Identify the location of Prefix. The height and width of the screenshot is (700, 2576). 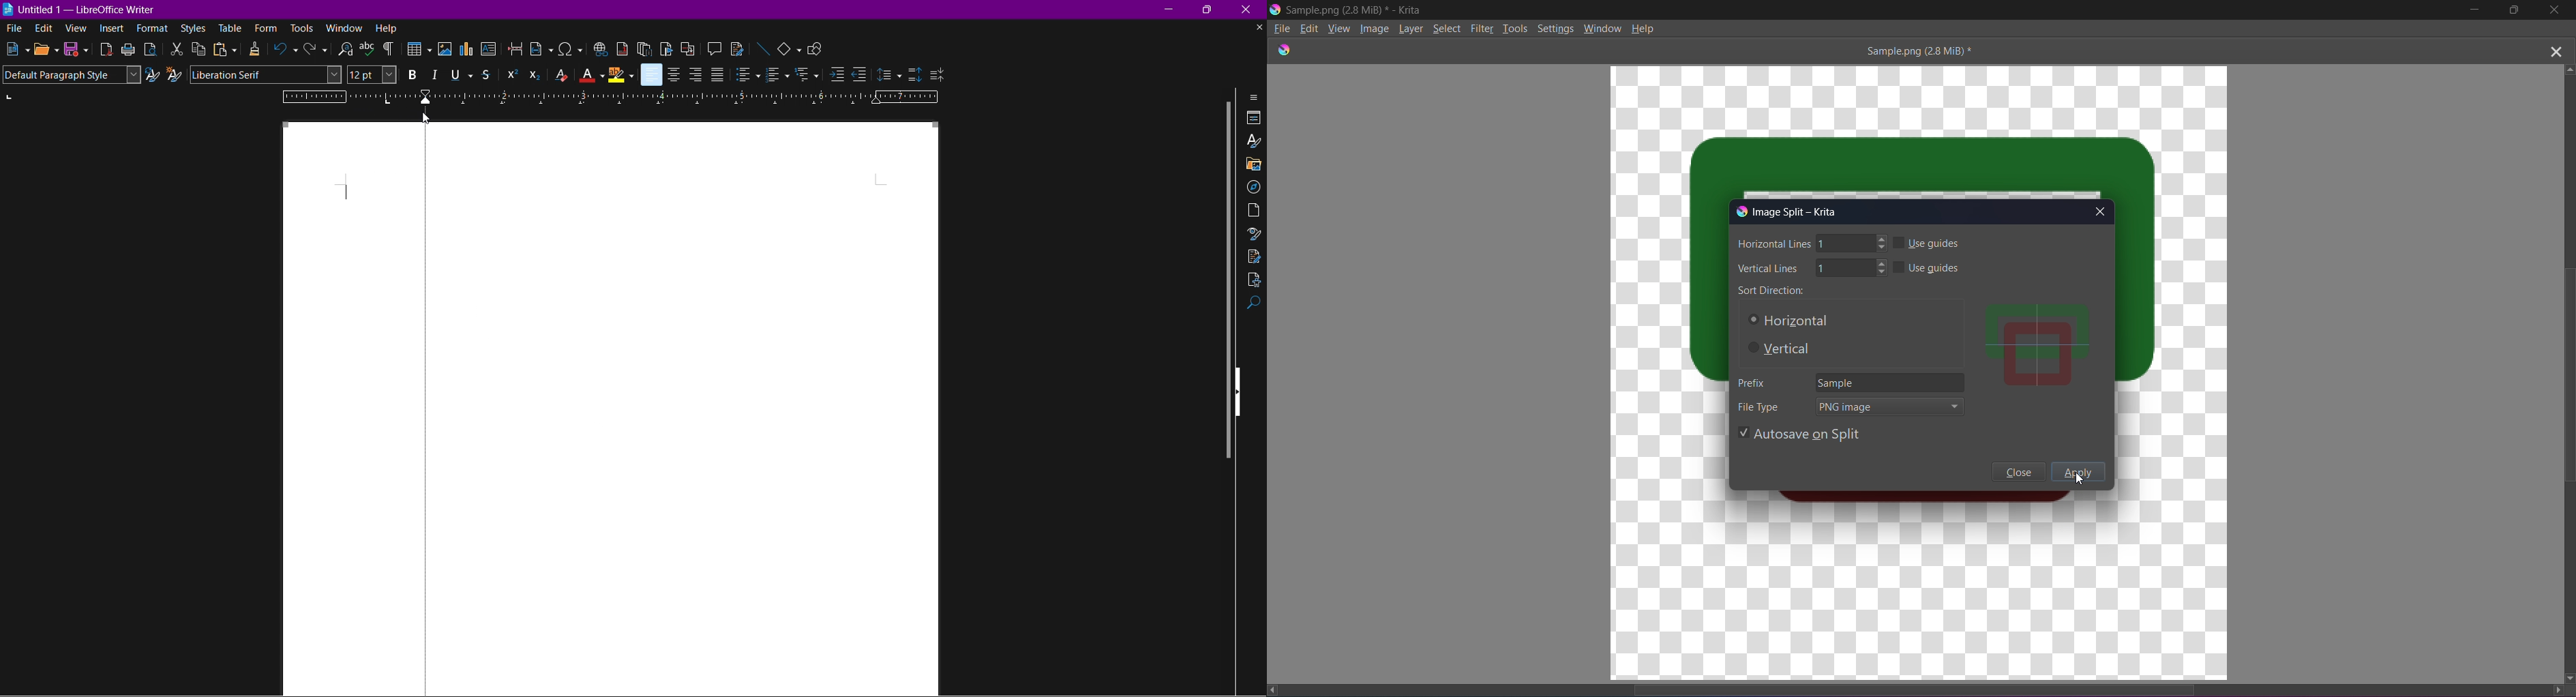
(1750, 382).